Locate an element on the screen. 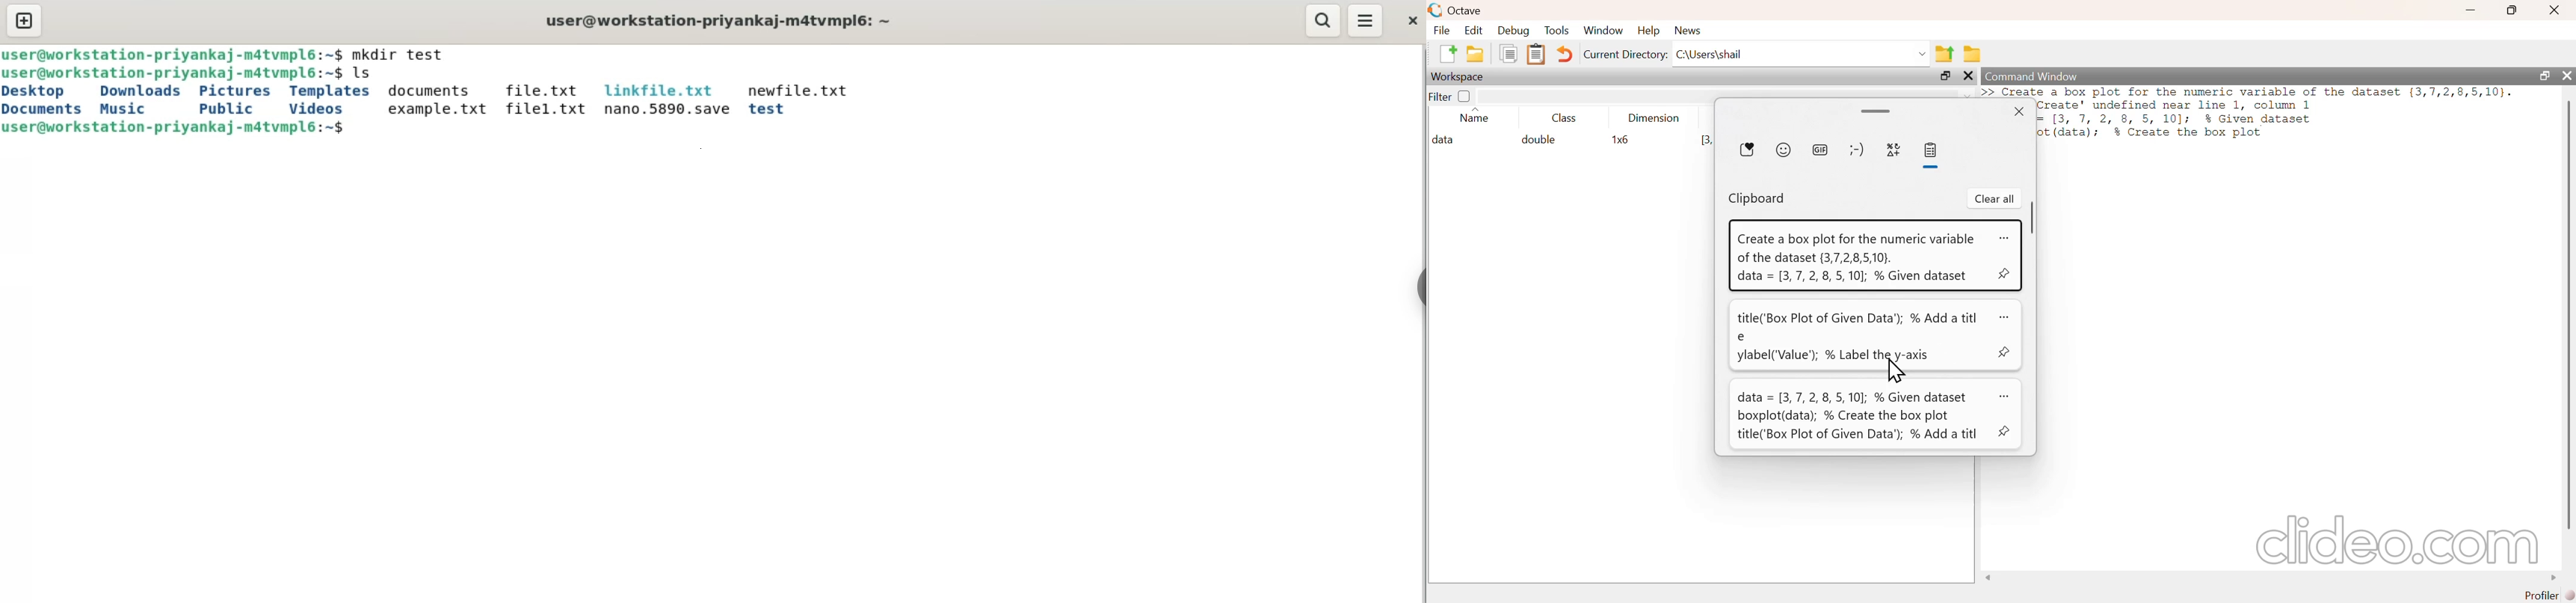 This screenshot has width=2576, height=616. downloads is located at coordinates (139, 92).